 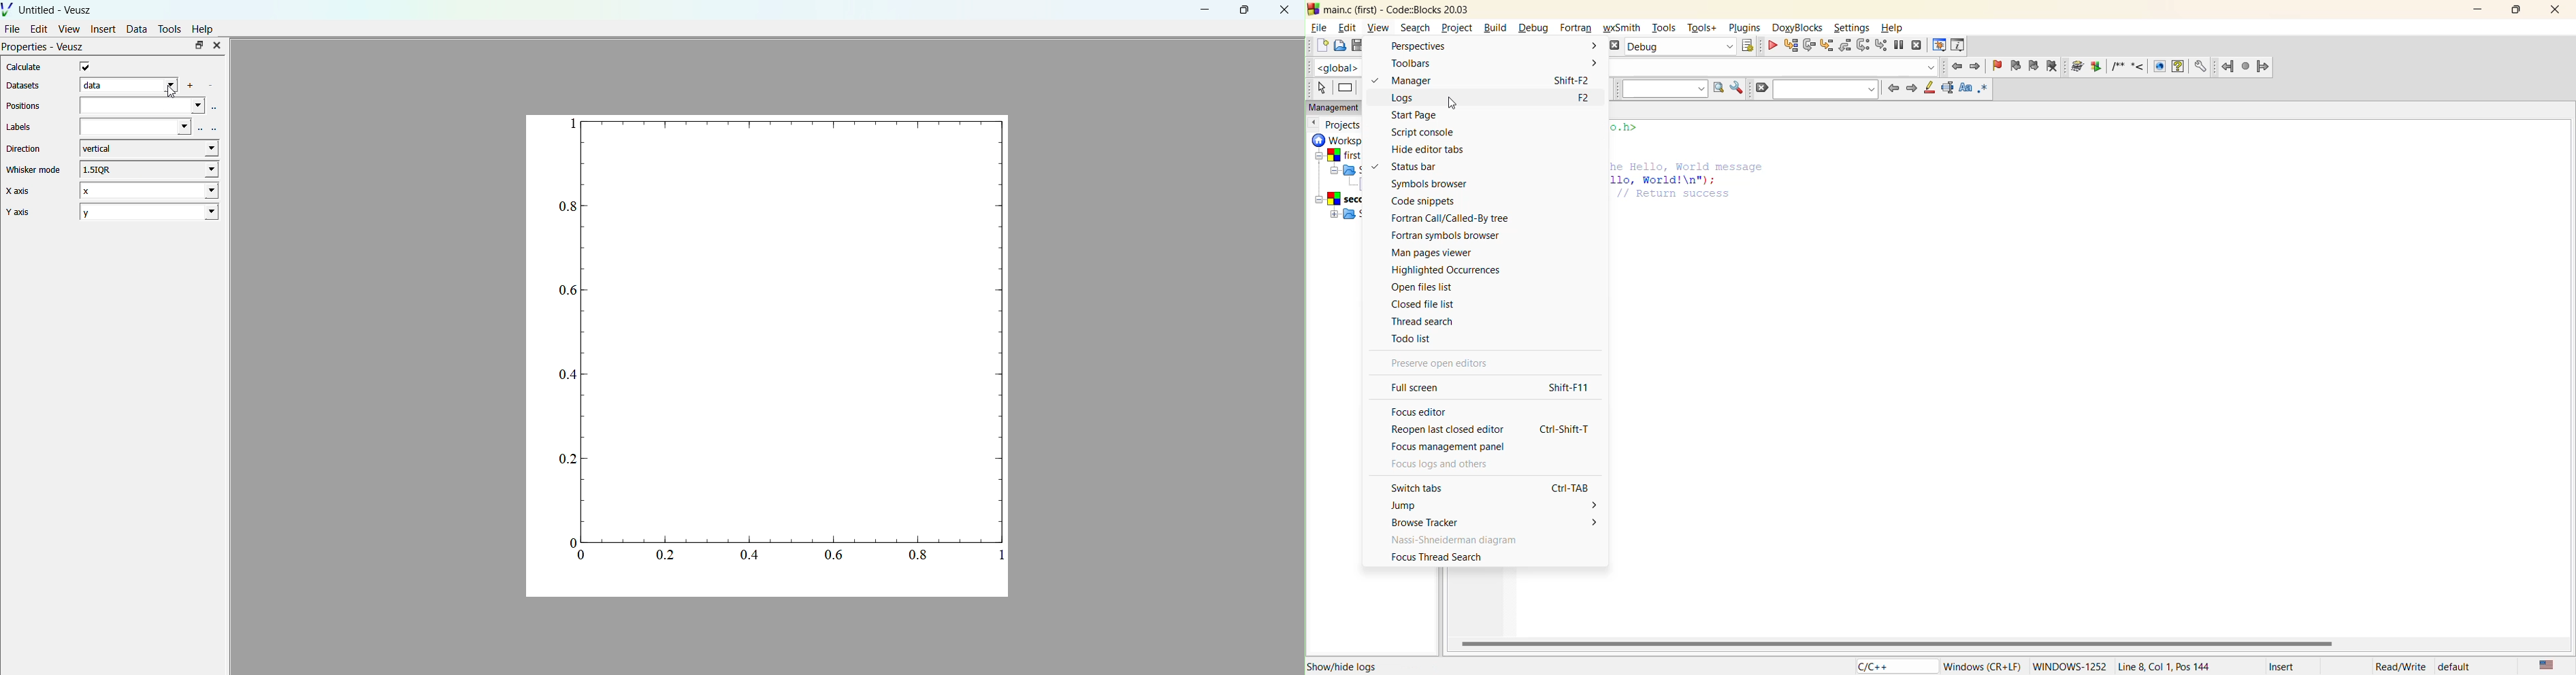 I want to click on X axis, so click(x=28, y=192).